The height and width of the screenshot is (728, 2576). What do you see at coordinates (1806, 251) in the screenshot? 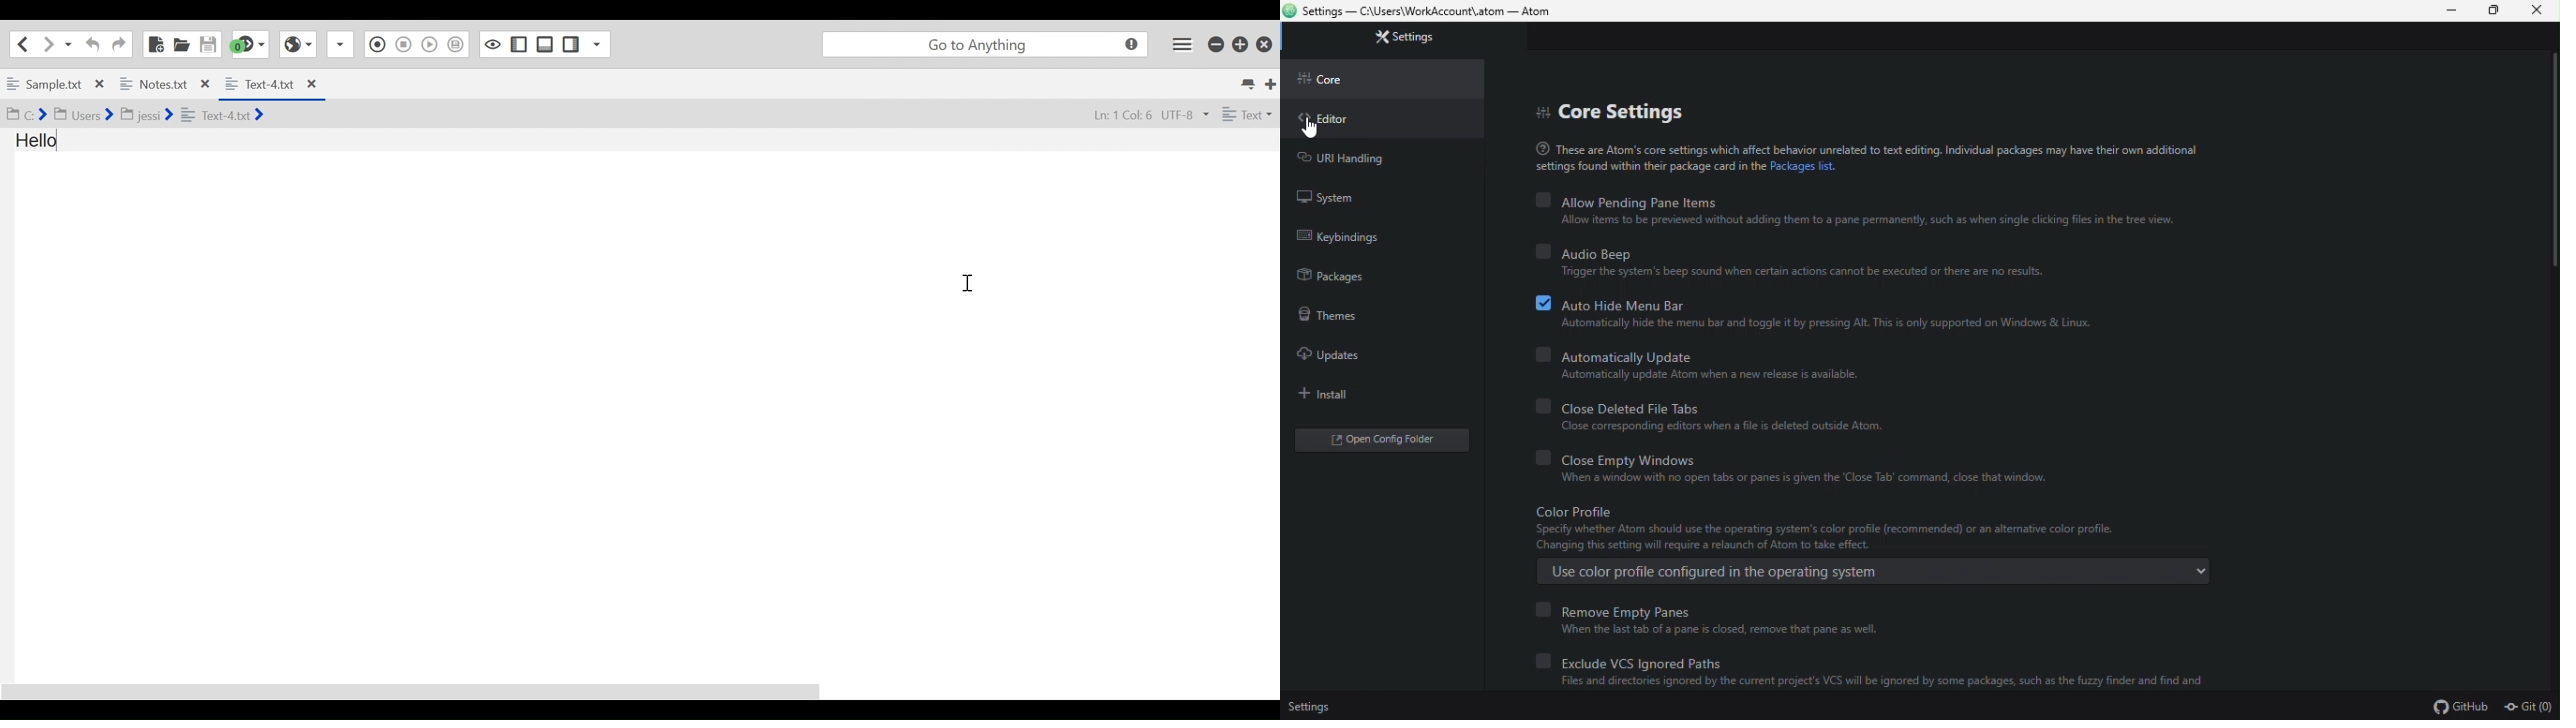
I see `Audio beep` at bounding box center [1806, 251].